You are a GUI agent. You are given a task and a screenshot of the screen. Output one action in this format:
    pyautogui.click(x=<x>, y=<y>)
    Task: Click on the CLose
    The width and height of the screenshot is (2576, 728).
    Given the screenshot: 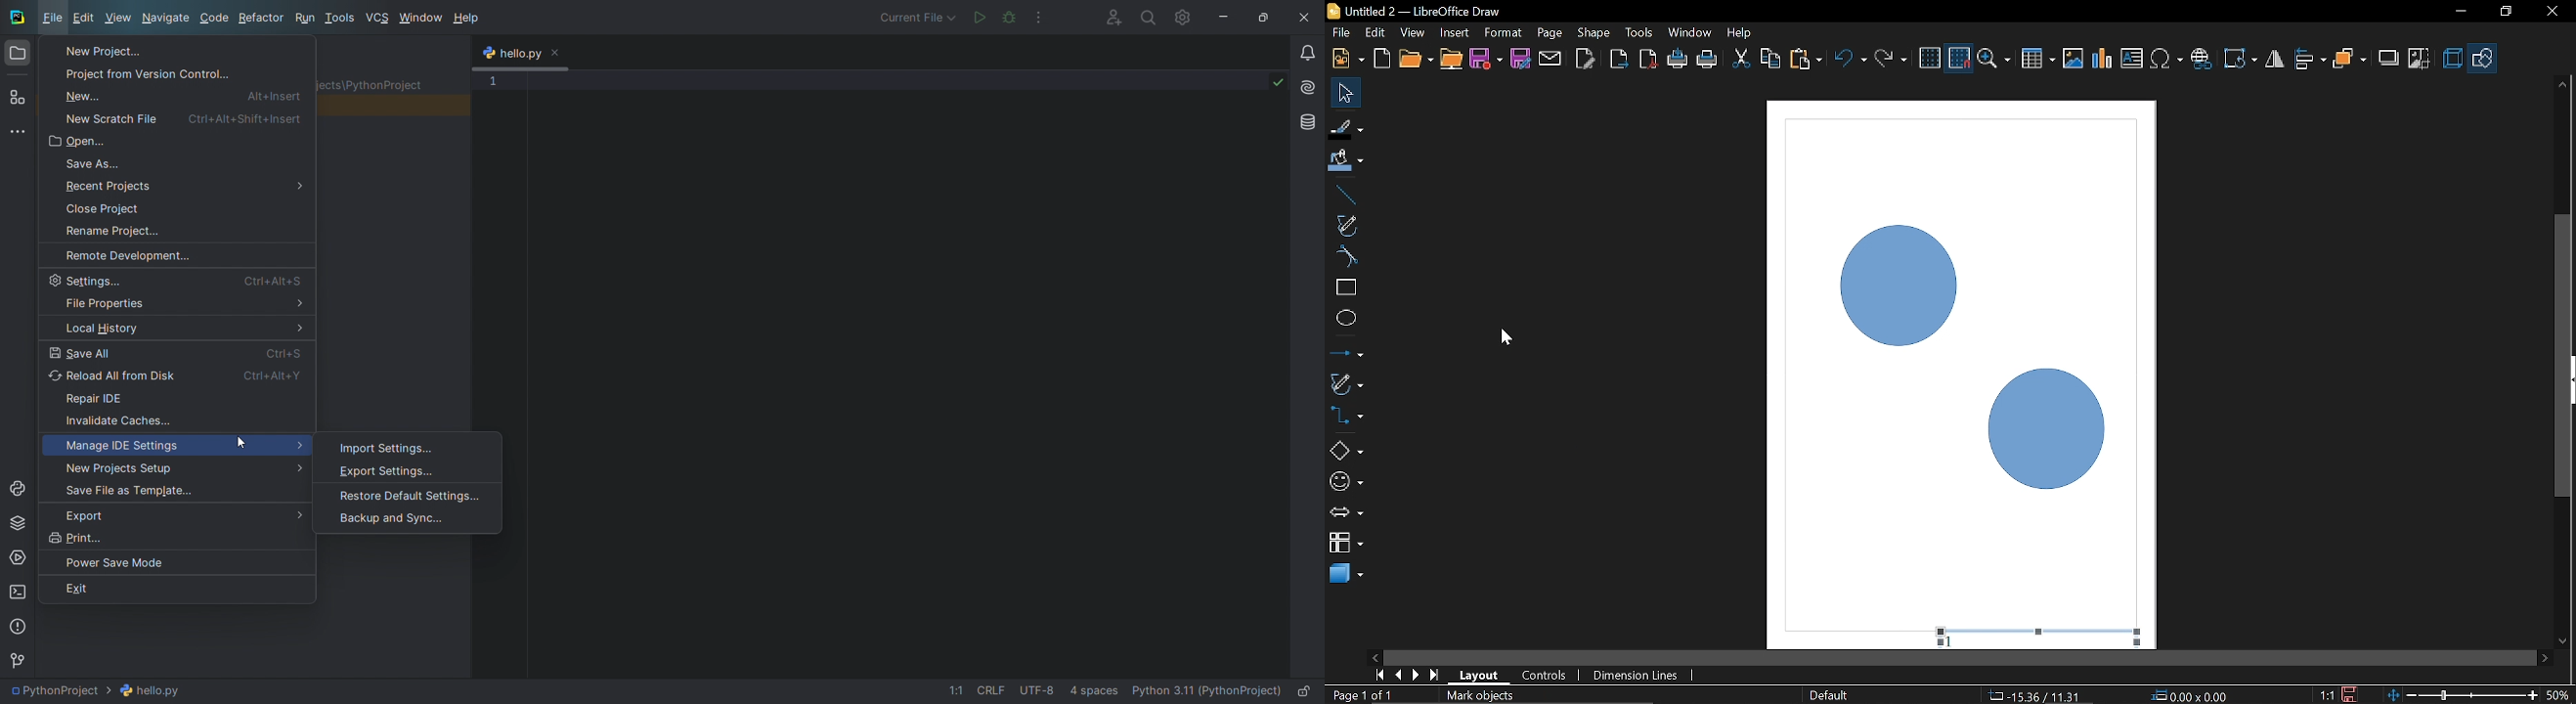 What is the action you would take?
    pyautogui.click(x=2551, y=12)
    